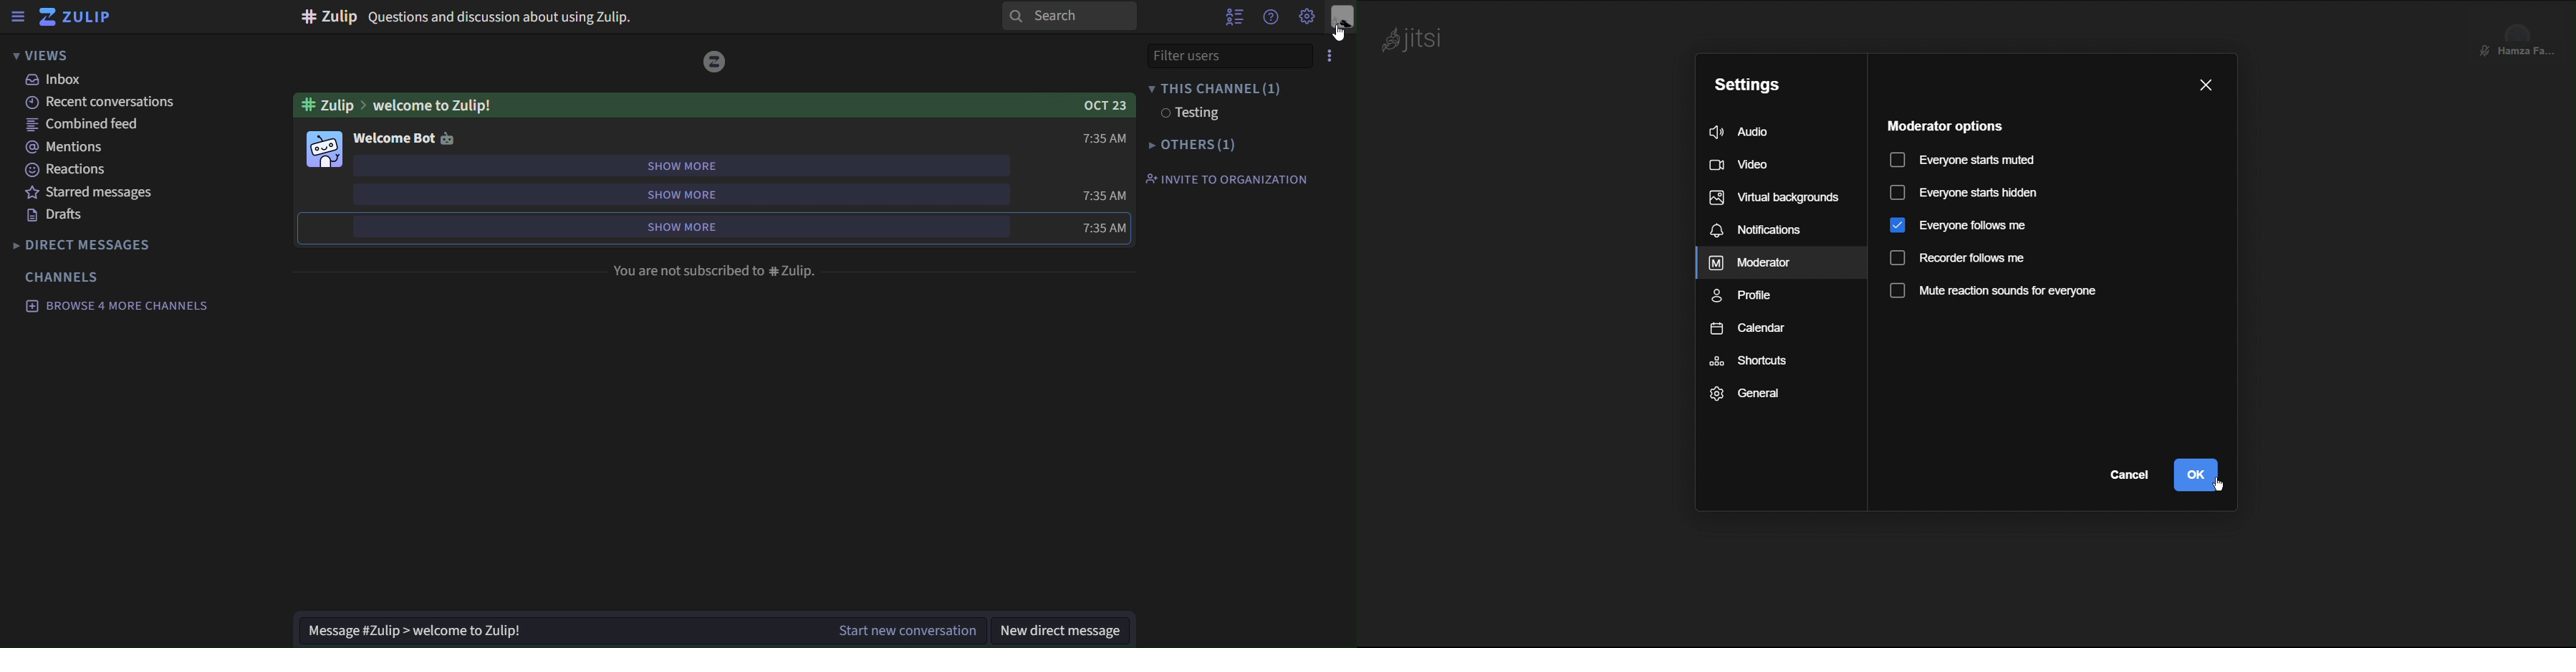 The width and height of the screenshot is (2576, 672). What do you see at coordinates (1942, 124) in the screenshot?
I see `Moderator options` at bounding box center [1942, 124].